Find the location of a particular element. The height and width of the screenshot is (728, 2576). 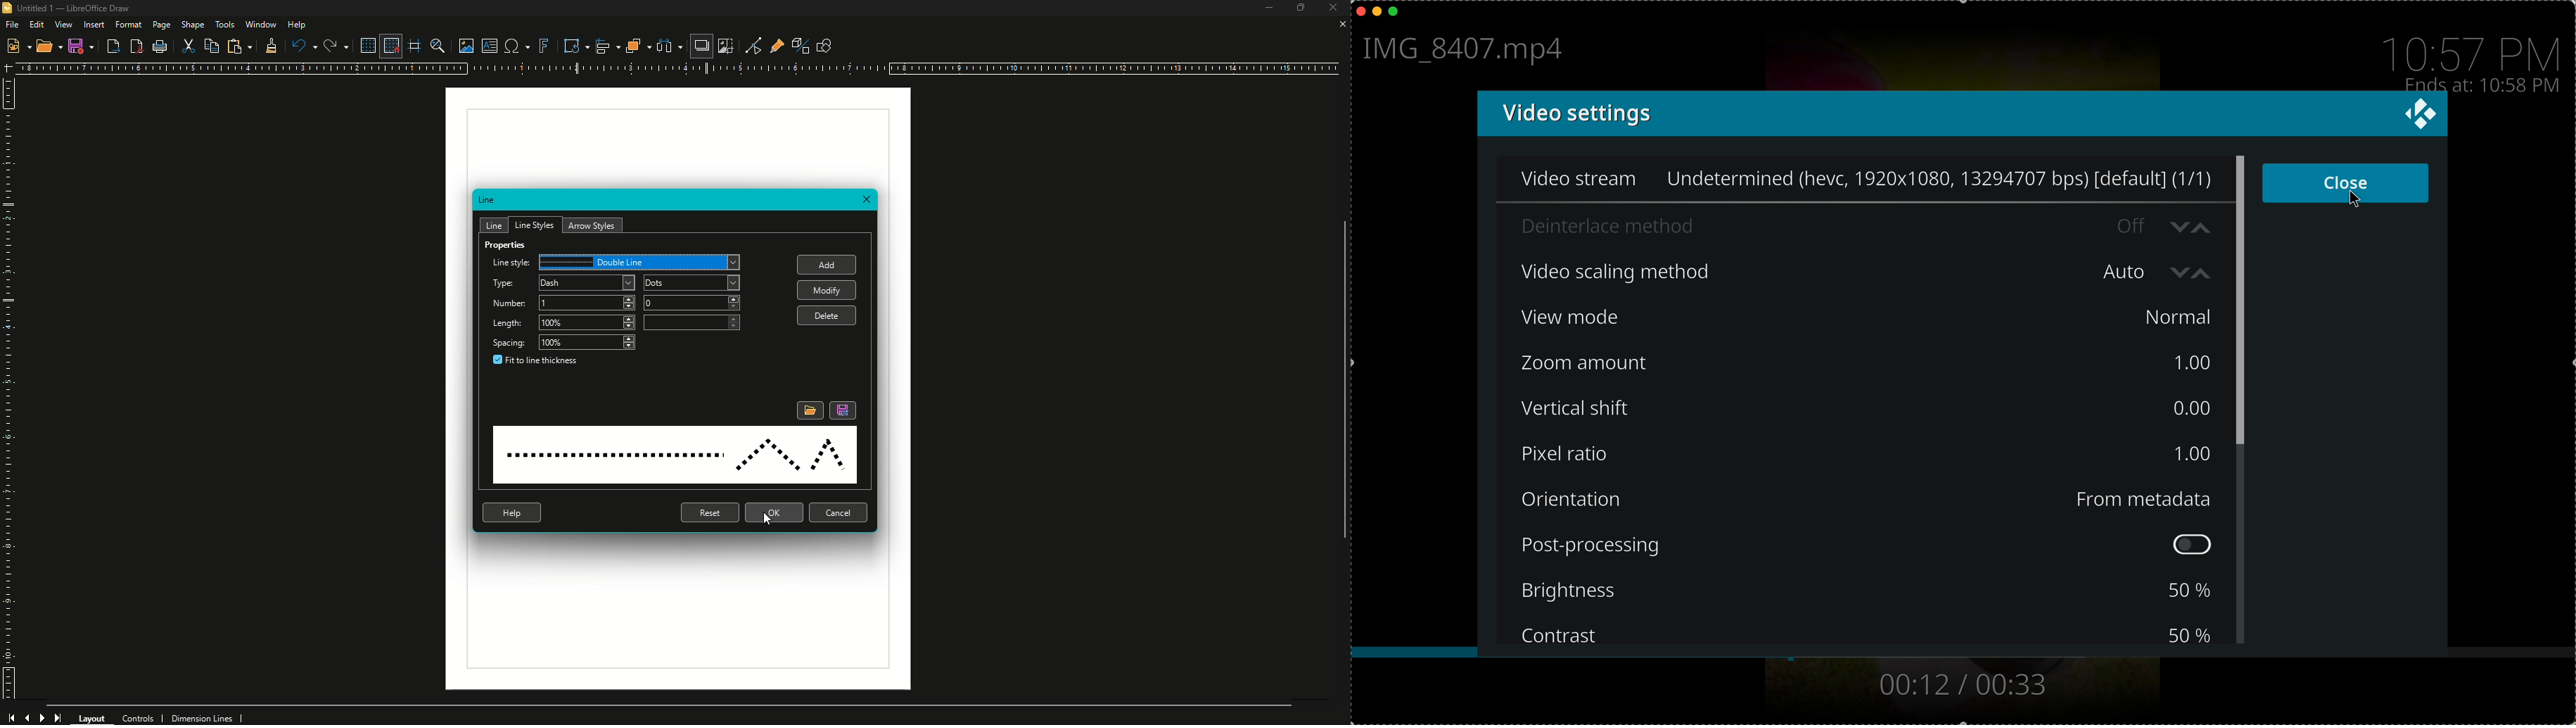

Select three objects is located at coordinates (669, 46).